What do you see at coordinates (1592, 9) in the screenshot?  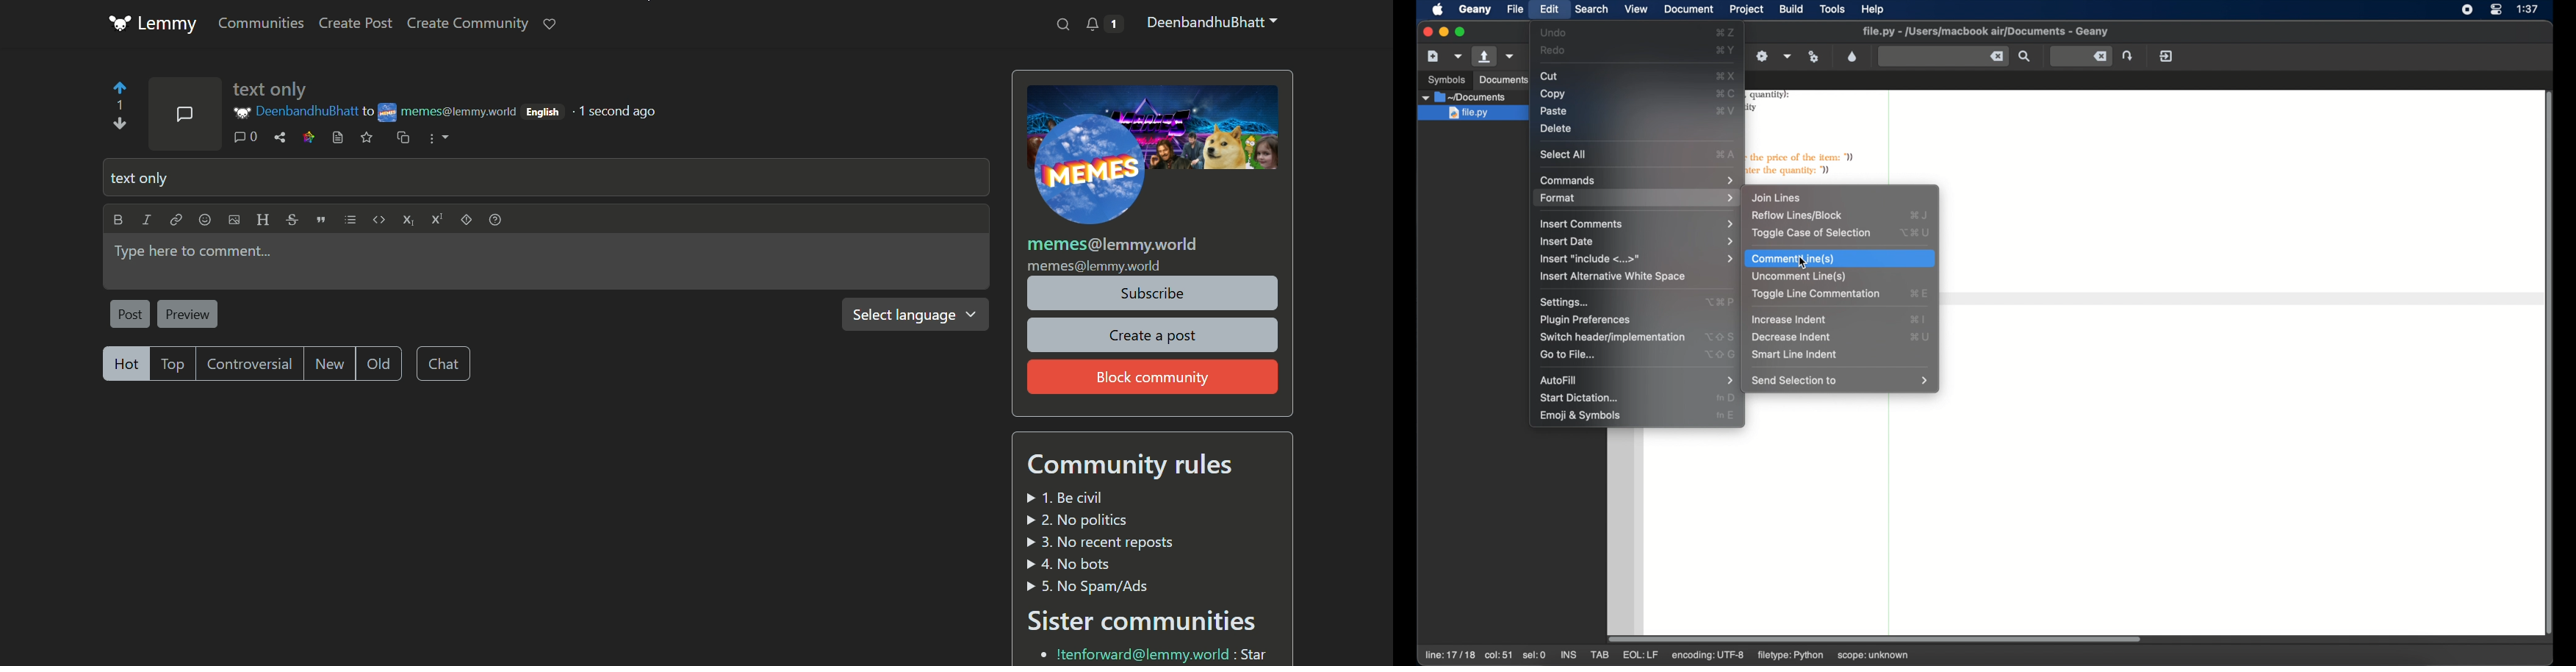 I see `search` at bounding box center [1592, 9].